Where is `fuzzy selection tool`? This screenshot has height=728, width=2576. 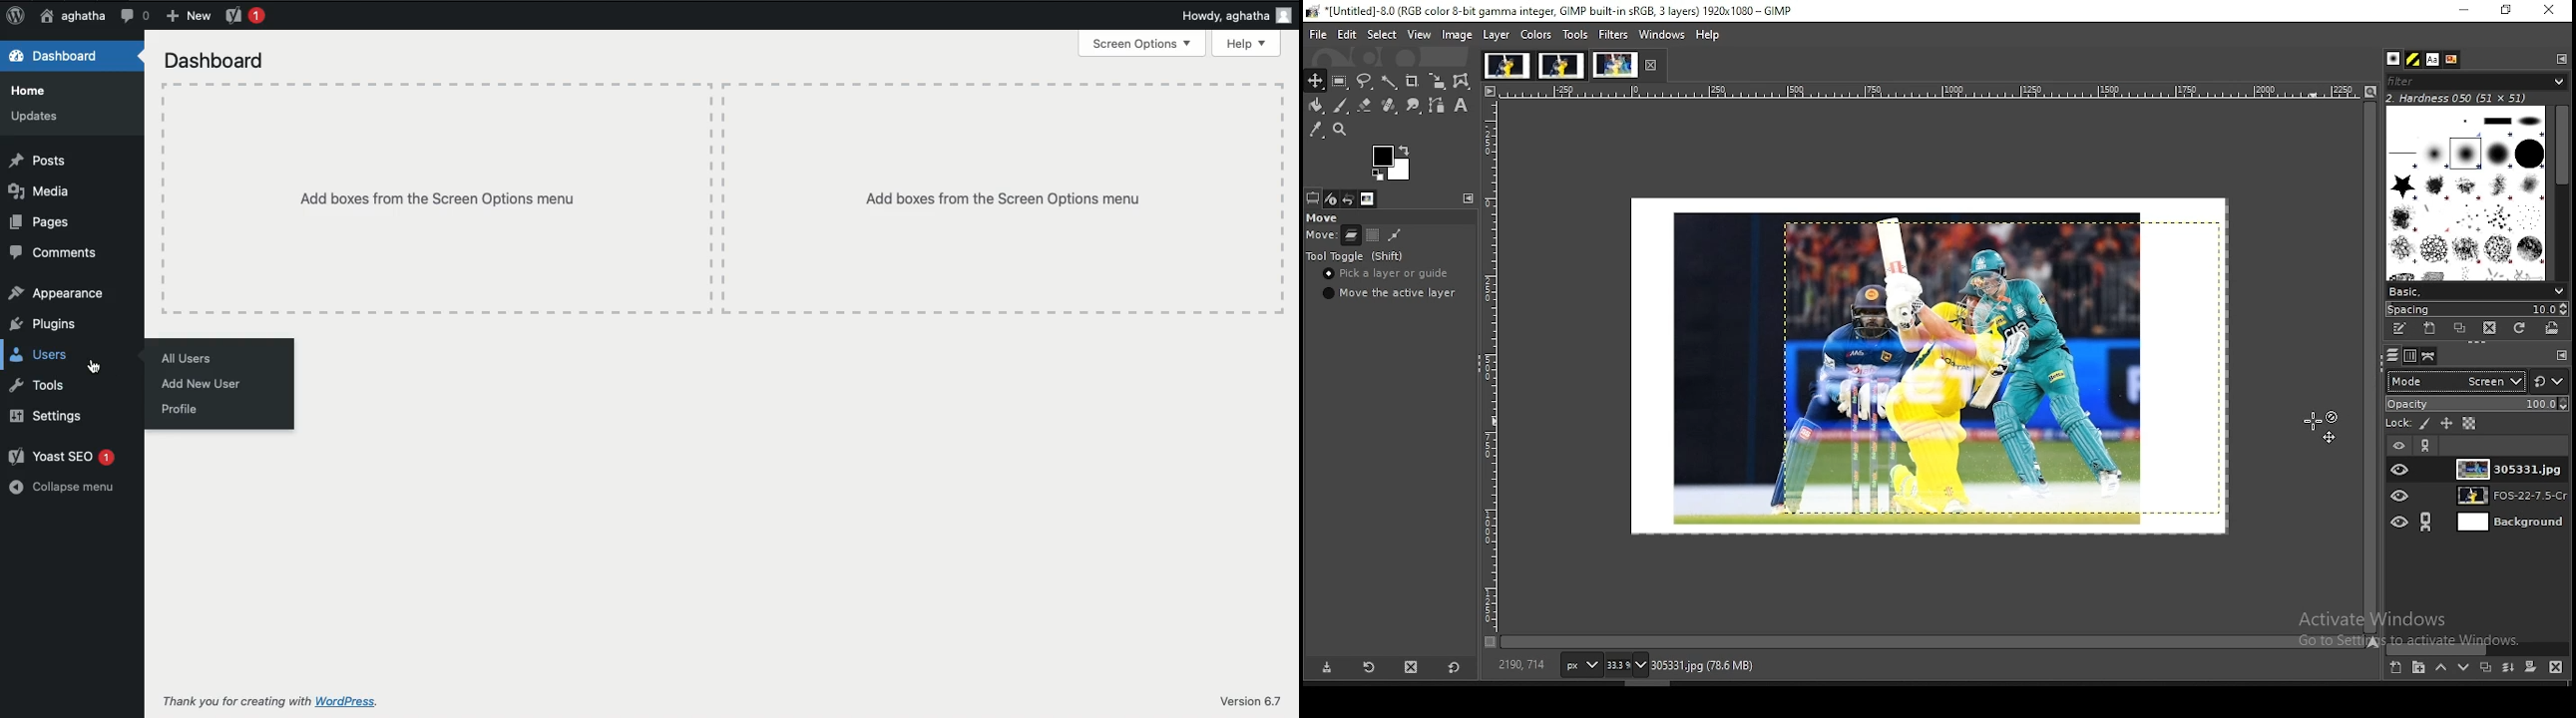 fuzzy selection tool is located at coordinates (1389, 82).